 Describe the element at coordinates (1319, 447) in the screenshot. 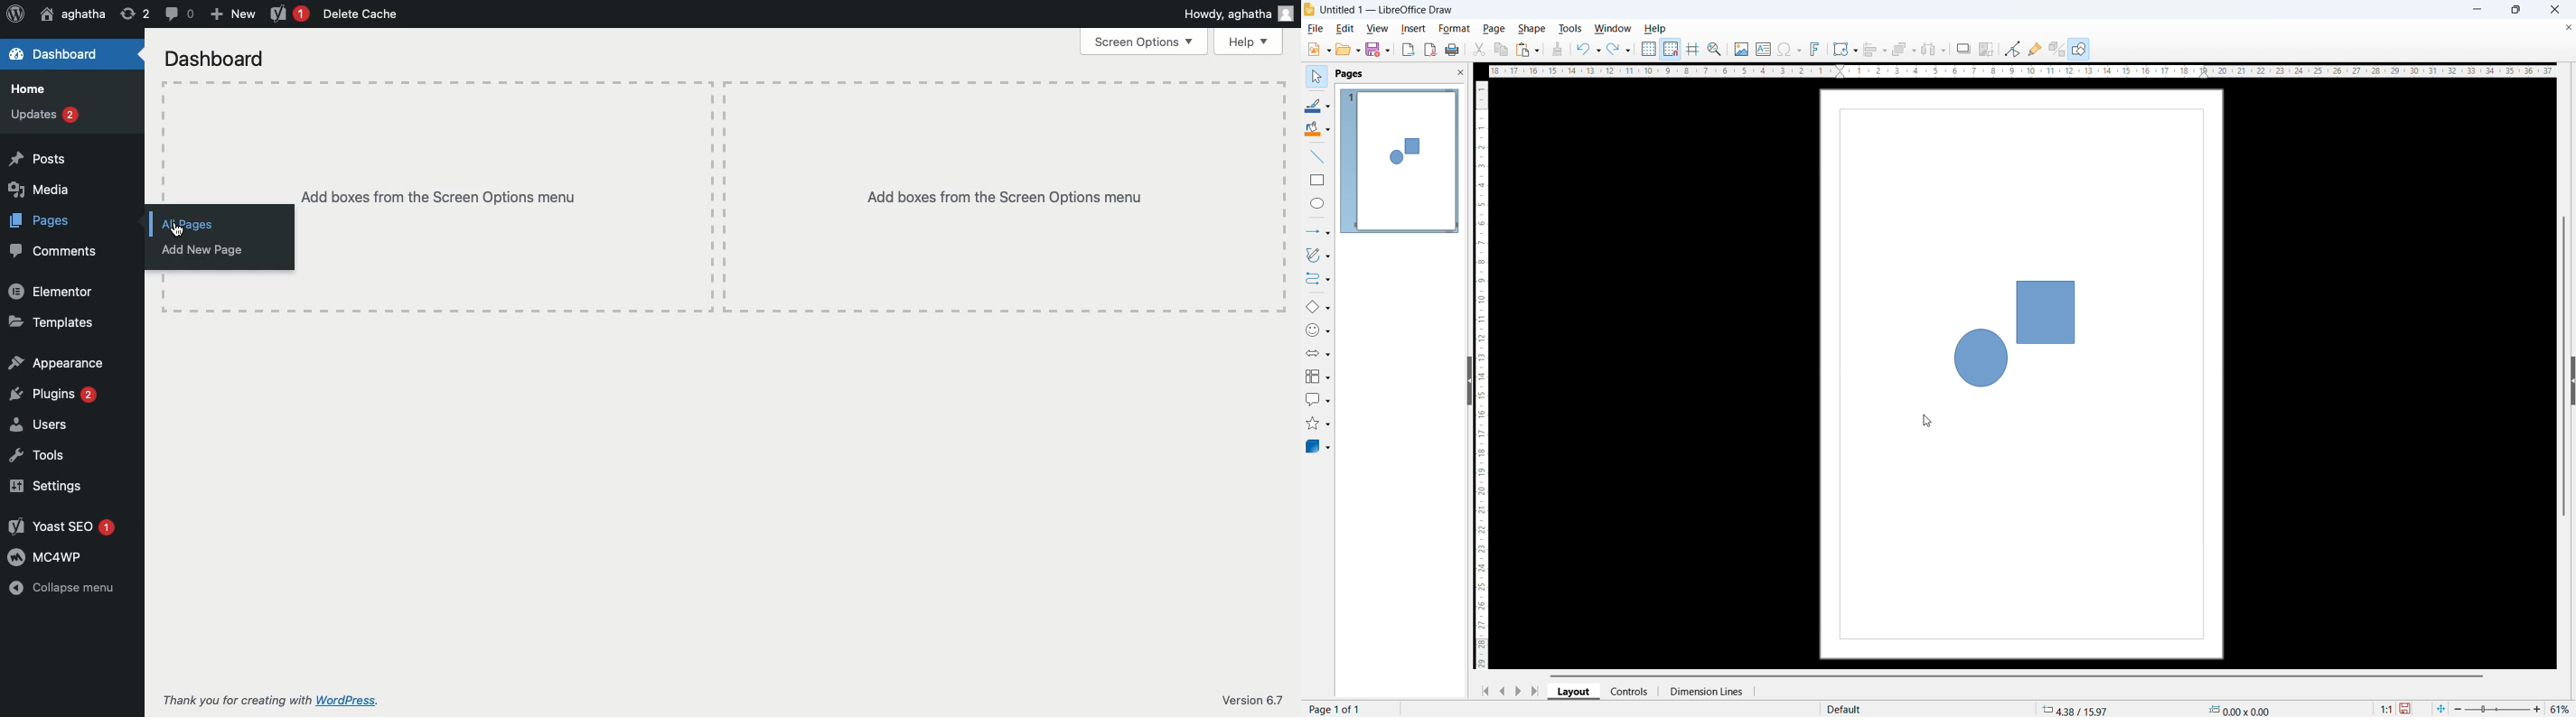

I see `3D object` at that location.